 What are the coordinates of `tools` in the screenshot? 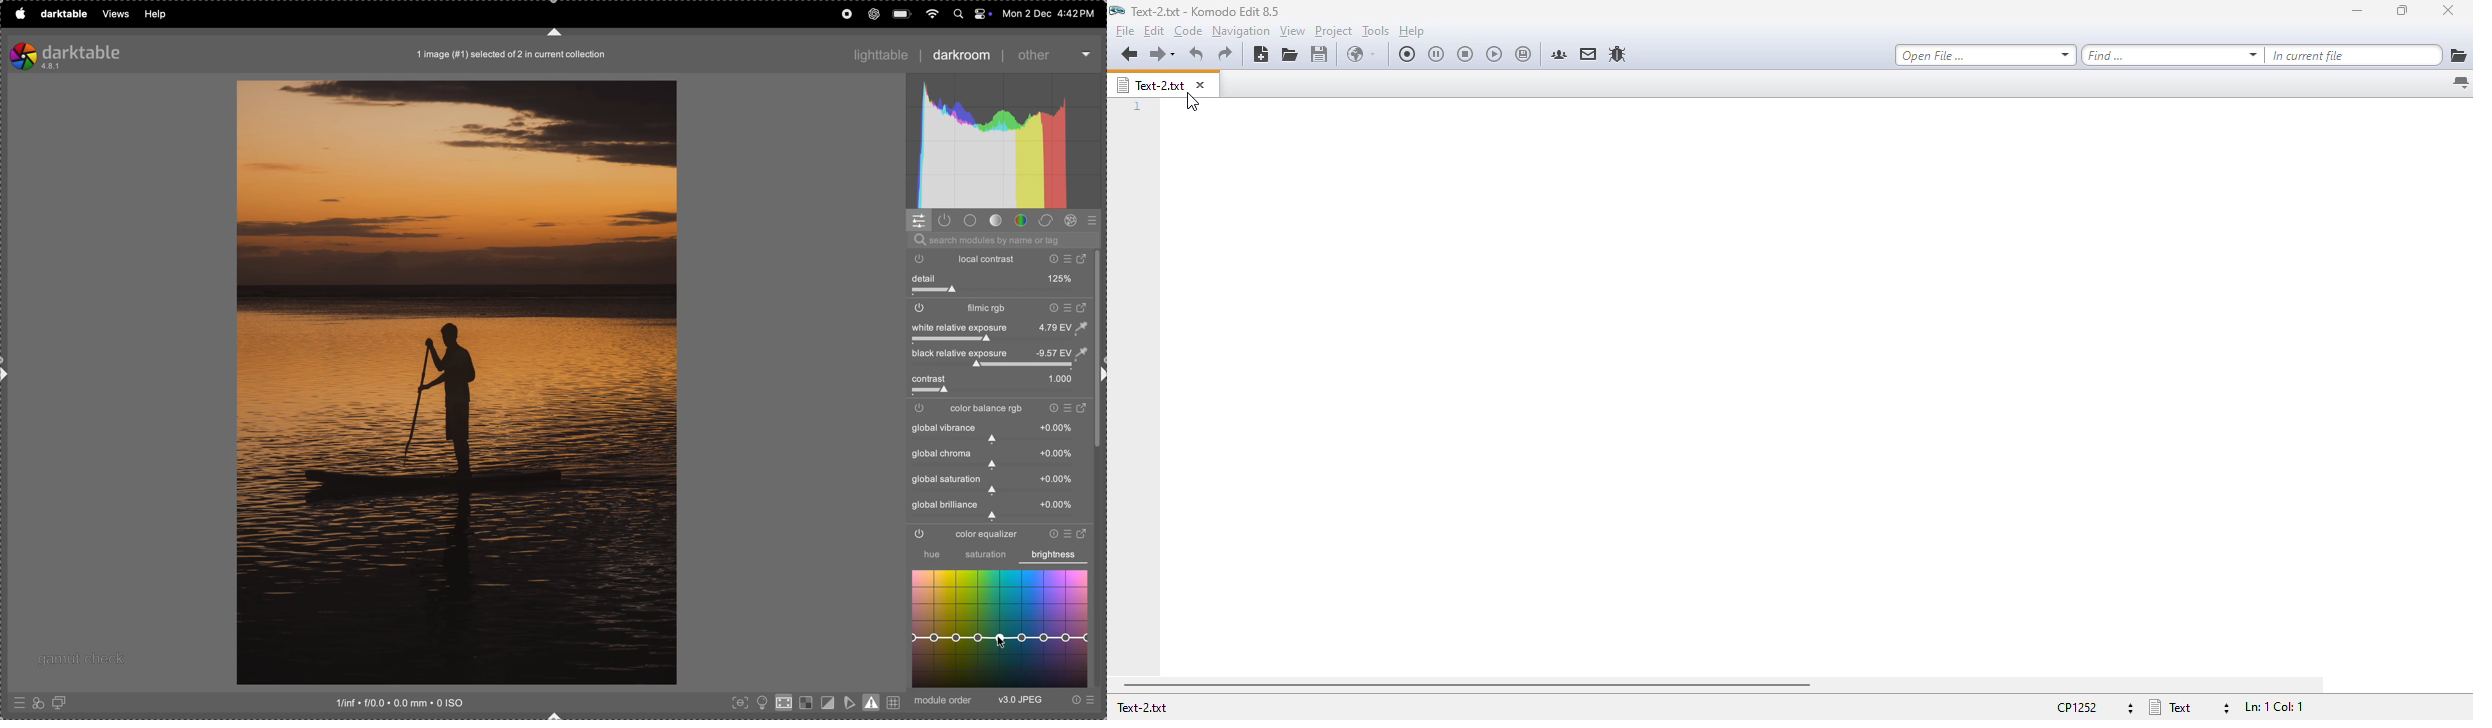 It's located at (1375, 31).